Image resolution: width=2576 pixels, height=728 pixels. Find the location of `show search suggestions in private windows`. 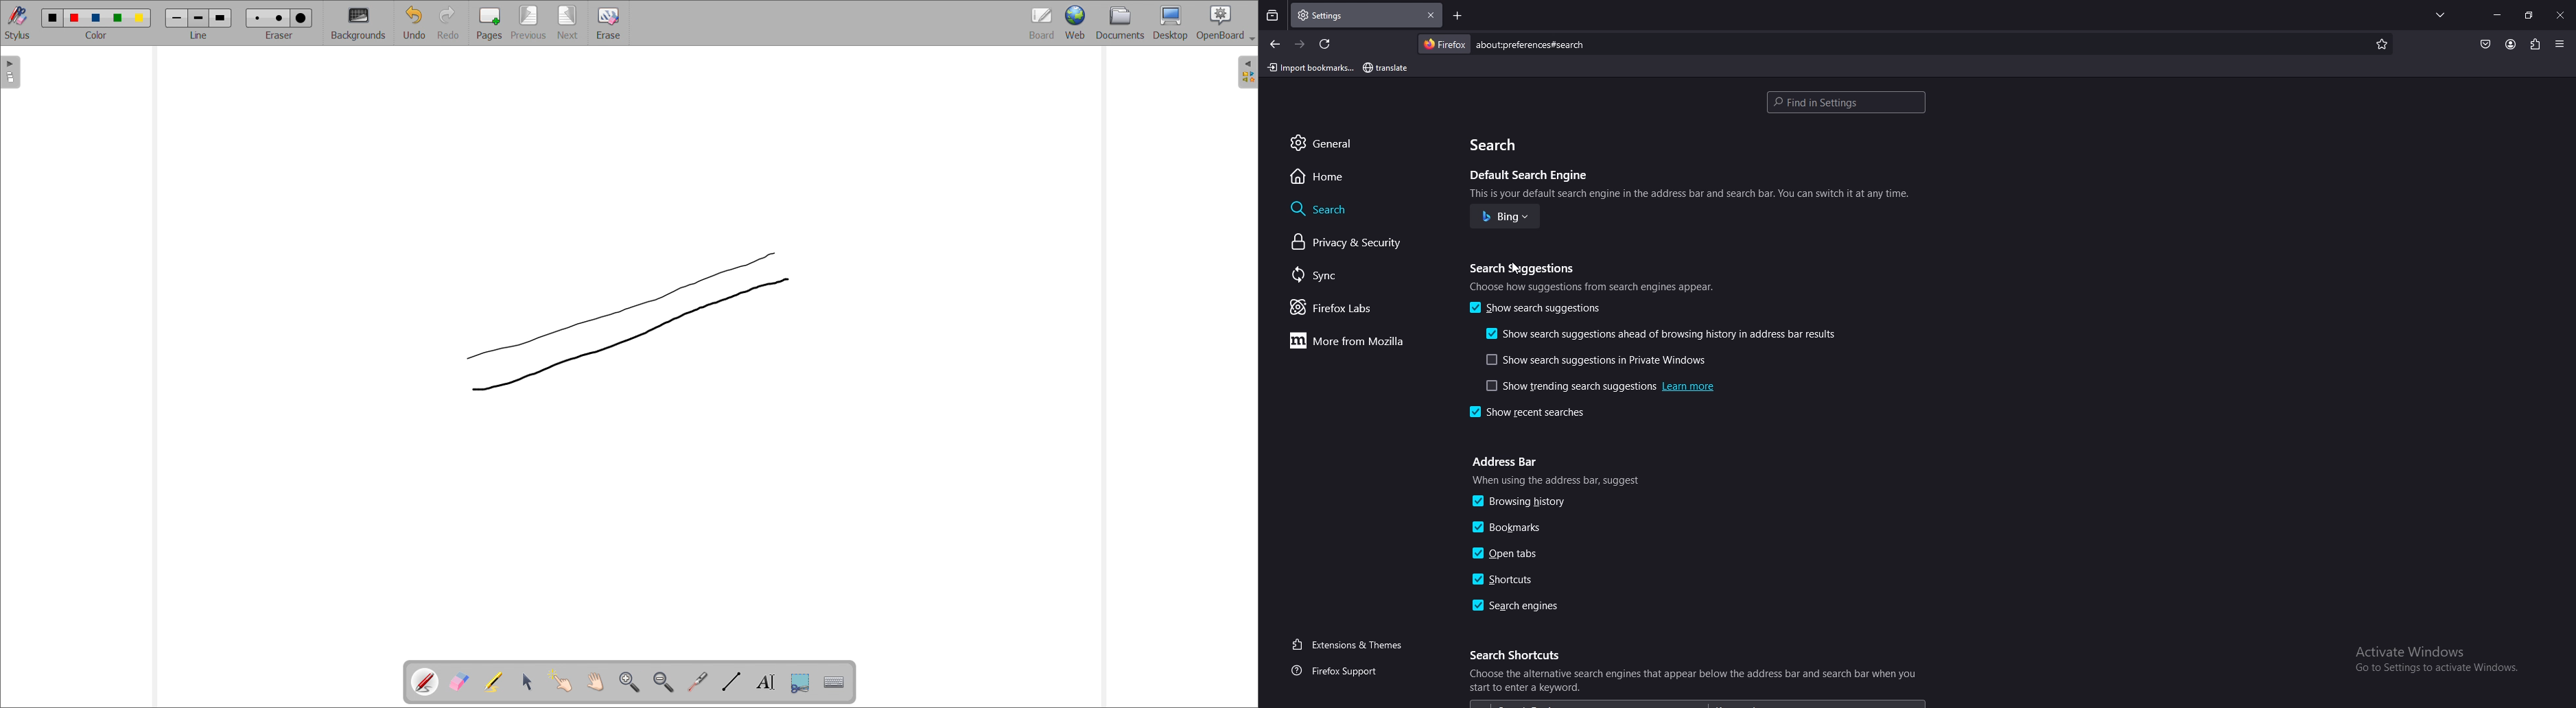

show search suggestions in private windows is located at coordinates (1597, 359).